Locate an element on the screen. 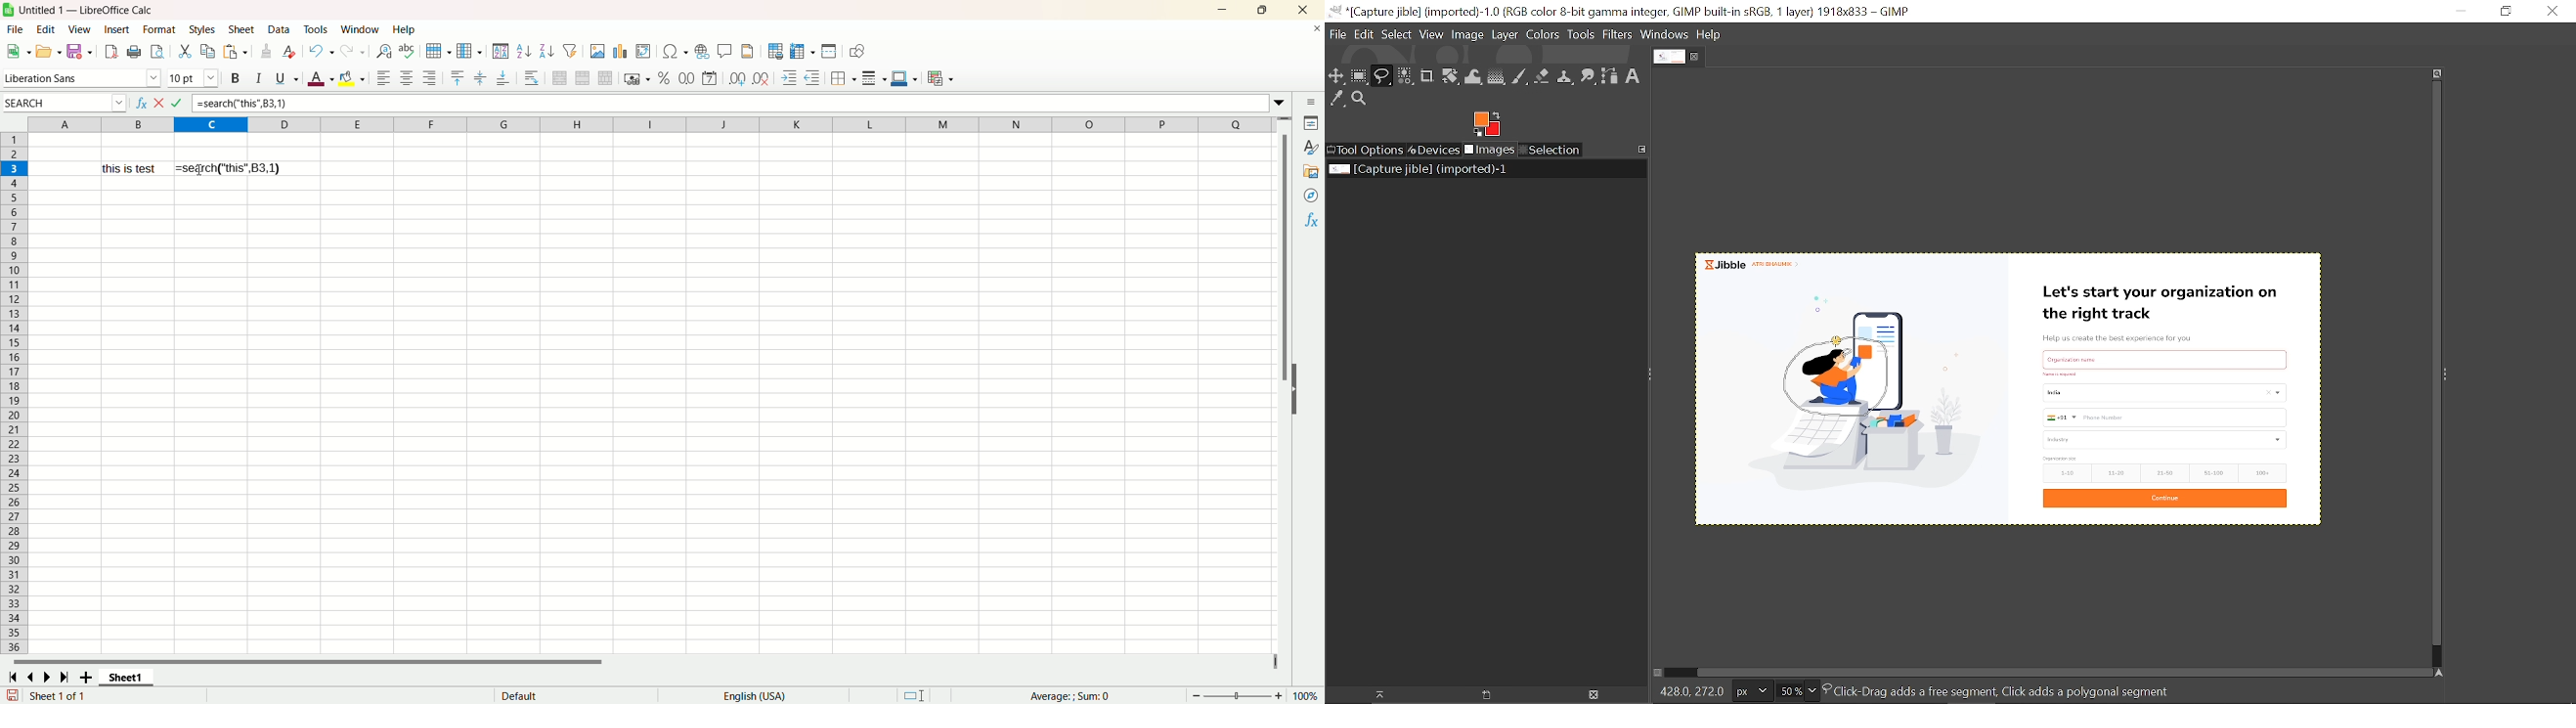 This screenshot has width=2576, height=728. cut is located at coordinates (186, 51).